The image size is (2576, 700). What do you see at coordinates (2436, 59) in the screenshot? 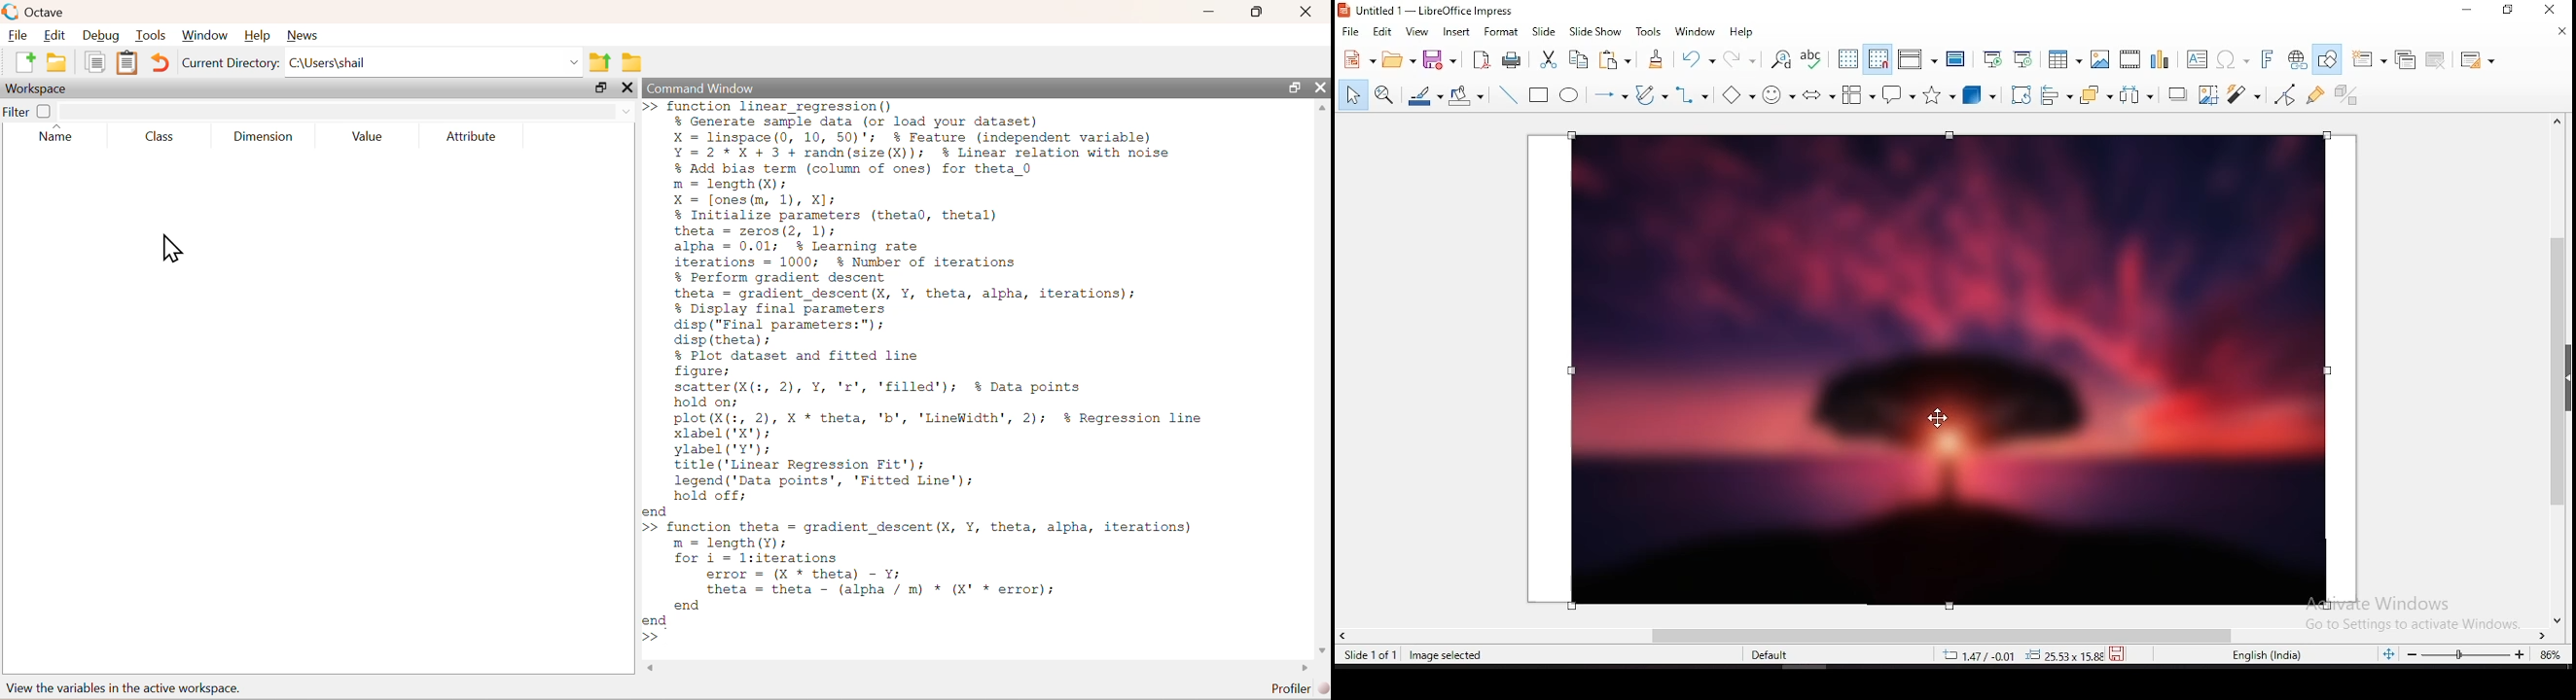
I see `delete slide` at bounding box center [2436, 59].